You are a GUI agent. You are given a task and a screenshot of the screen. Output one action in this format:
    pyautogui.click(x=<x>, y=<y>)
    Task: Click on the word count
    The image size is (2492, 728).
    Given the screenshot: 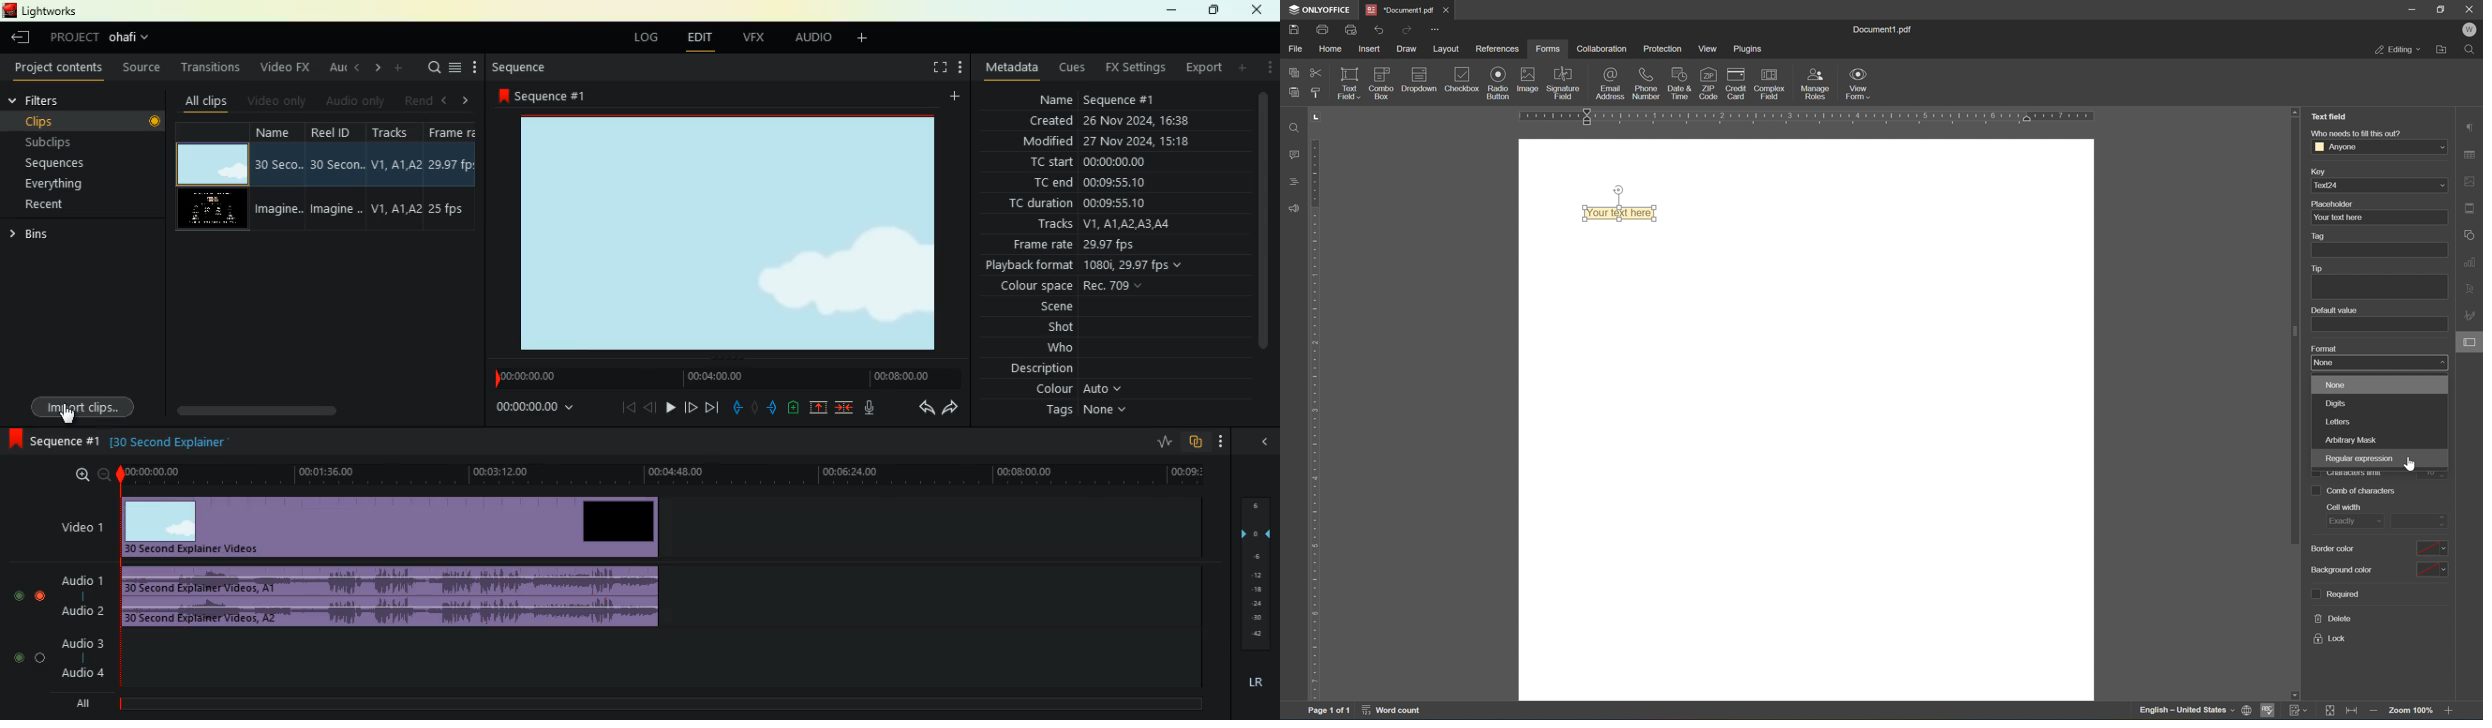 What is the action you would take?
    pyautogui.click(x=1397, y=711)
    